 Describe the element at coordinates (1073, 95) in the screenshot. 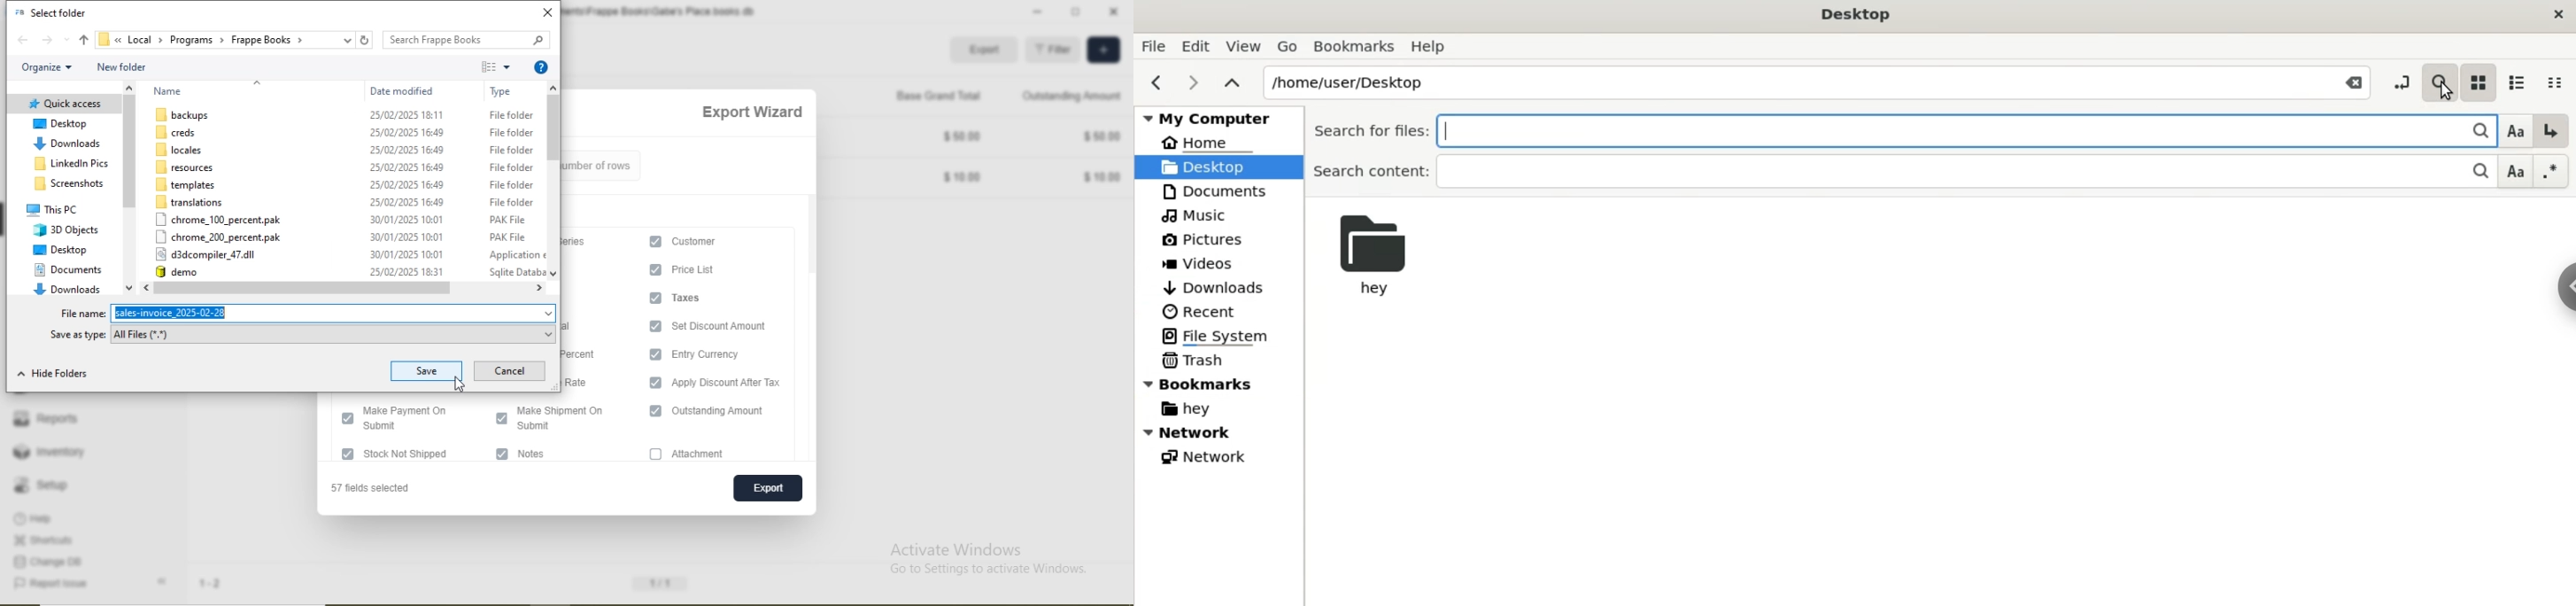

I see `‘Outstanding Amount` at that location.